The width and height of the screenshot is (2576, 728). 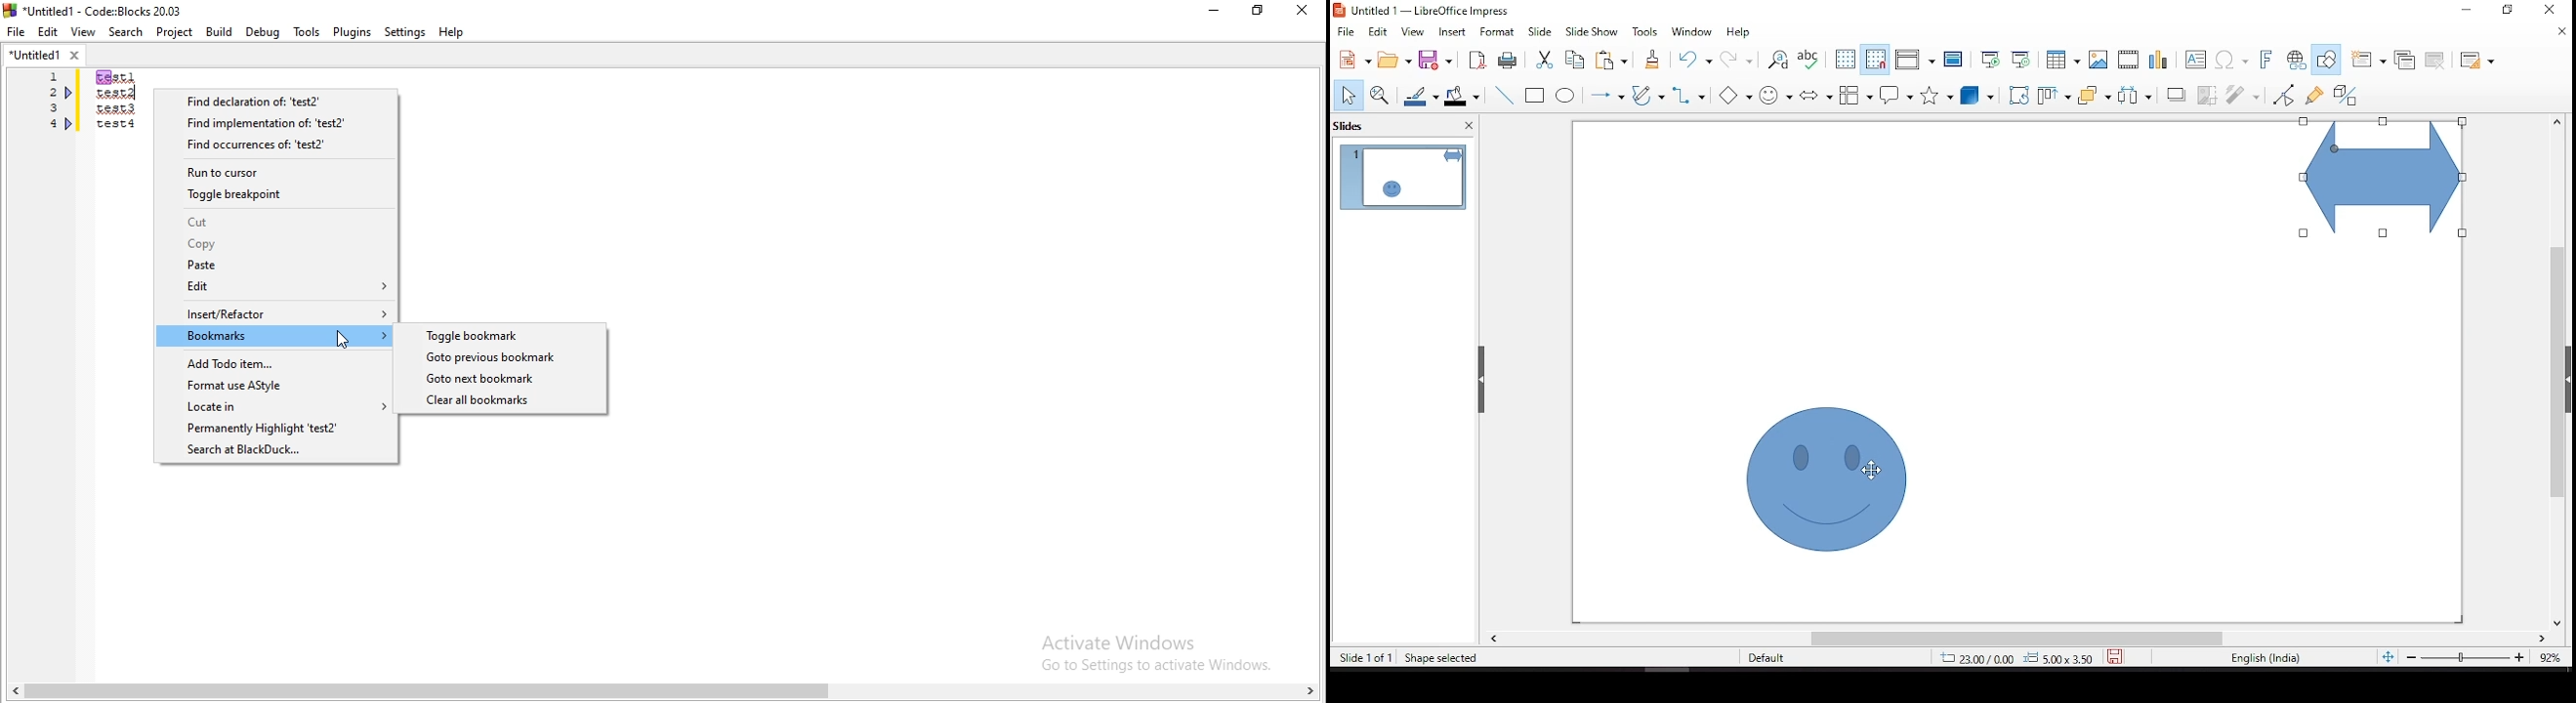 I want to click on start from first slide, so click(x=1987, y=58).